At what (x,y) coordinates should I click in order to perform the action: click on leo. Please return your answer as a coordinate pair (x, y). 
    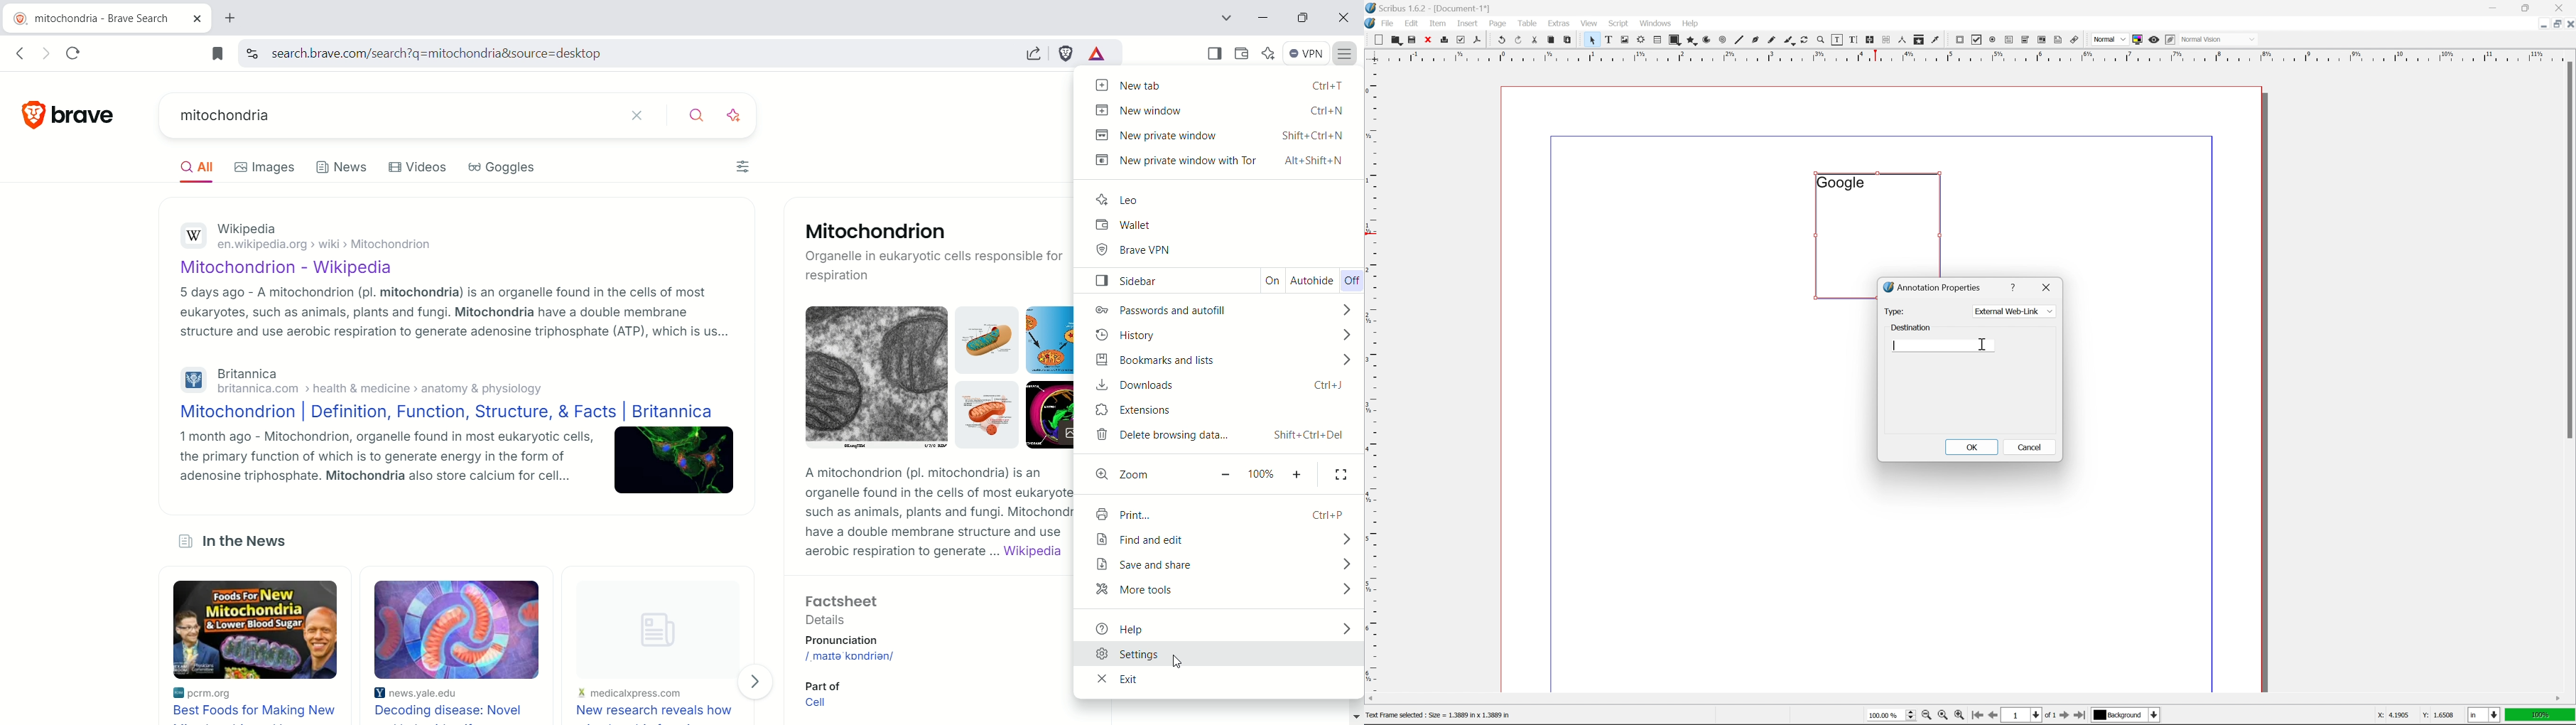
    Looking at the image, I should click on (1221, 195).